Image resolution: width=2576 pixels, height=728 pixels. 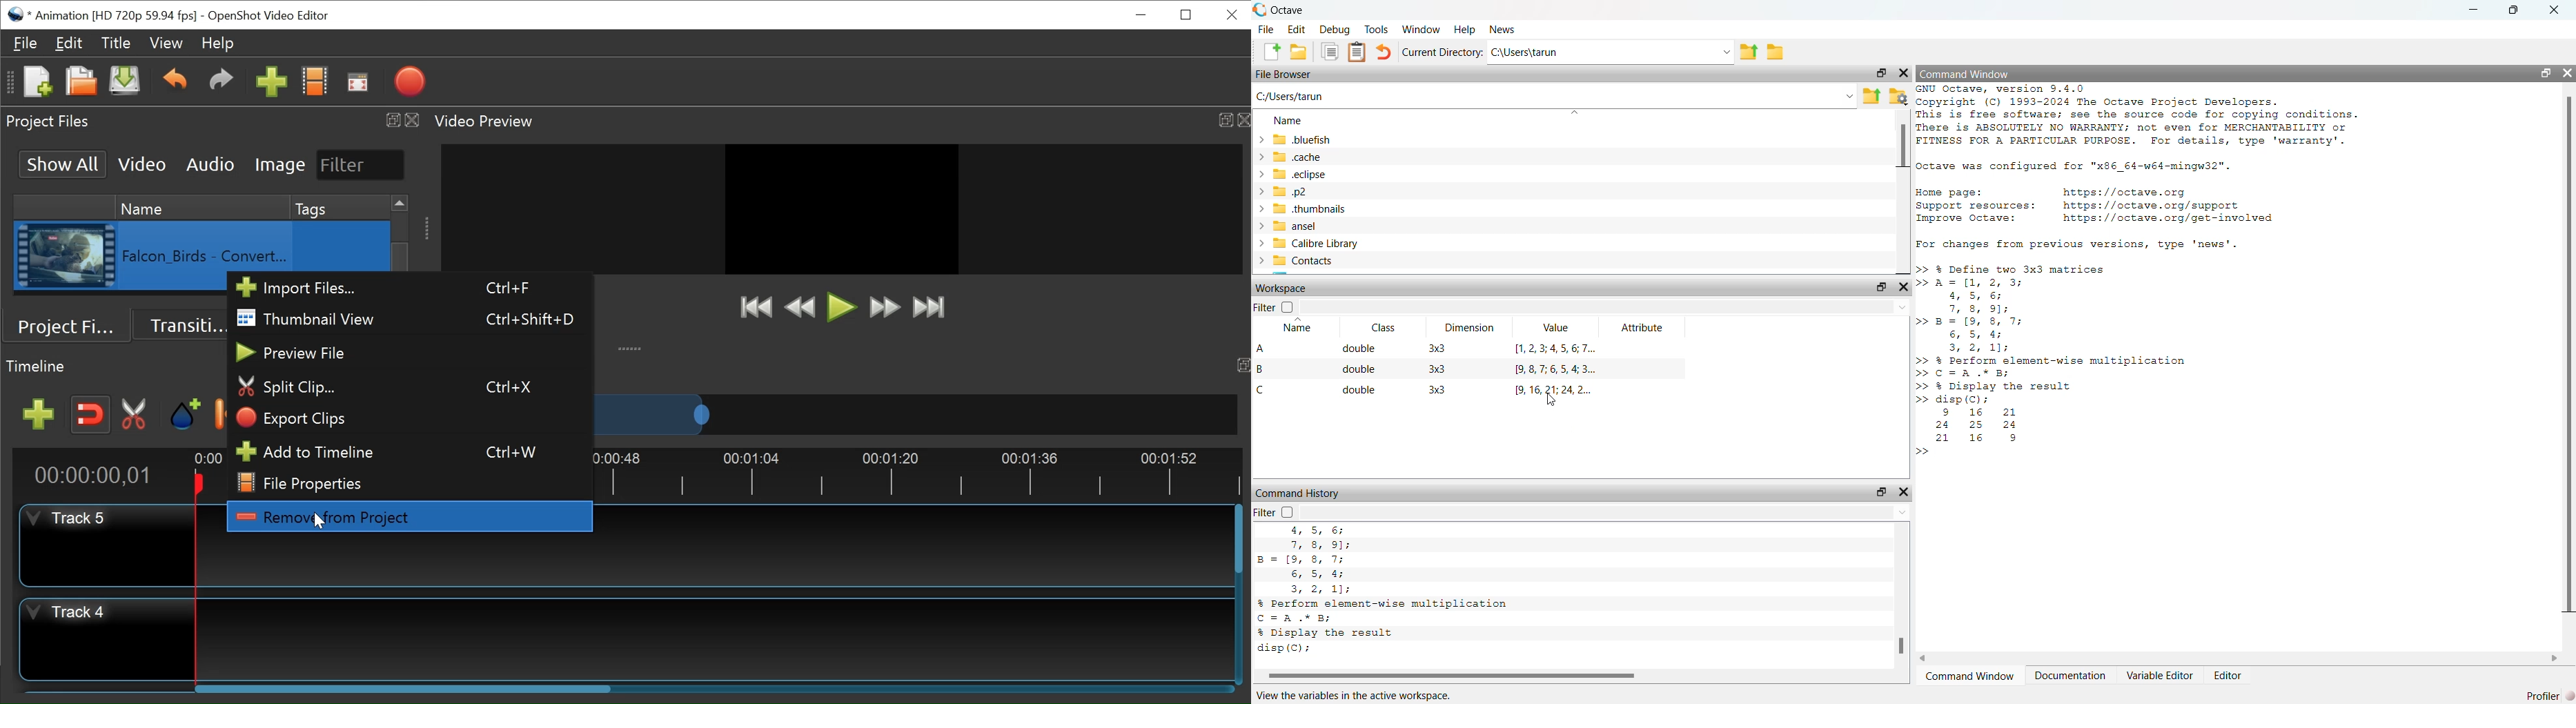 I want to click on Scroll, so click(x=1579, y=677).